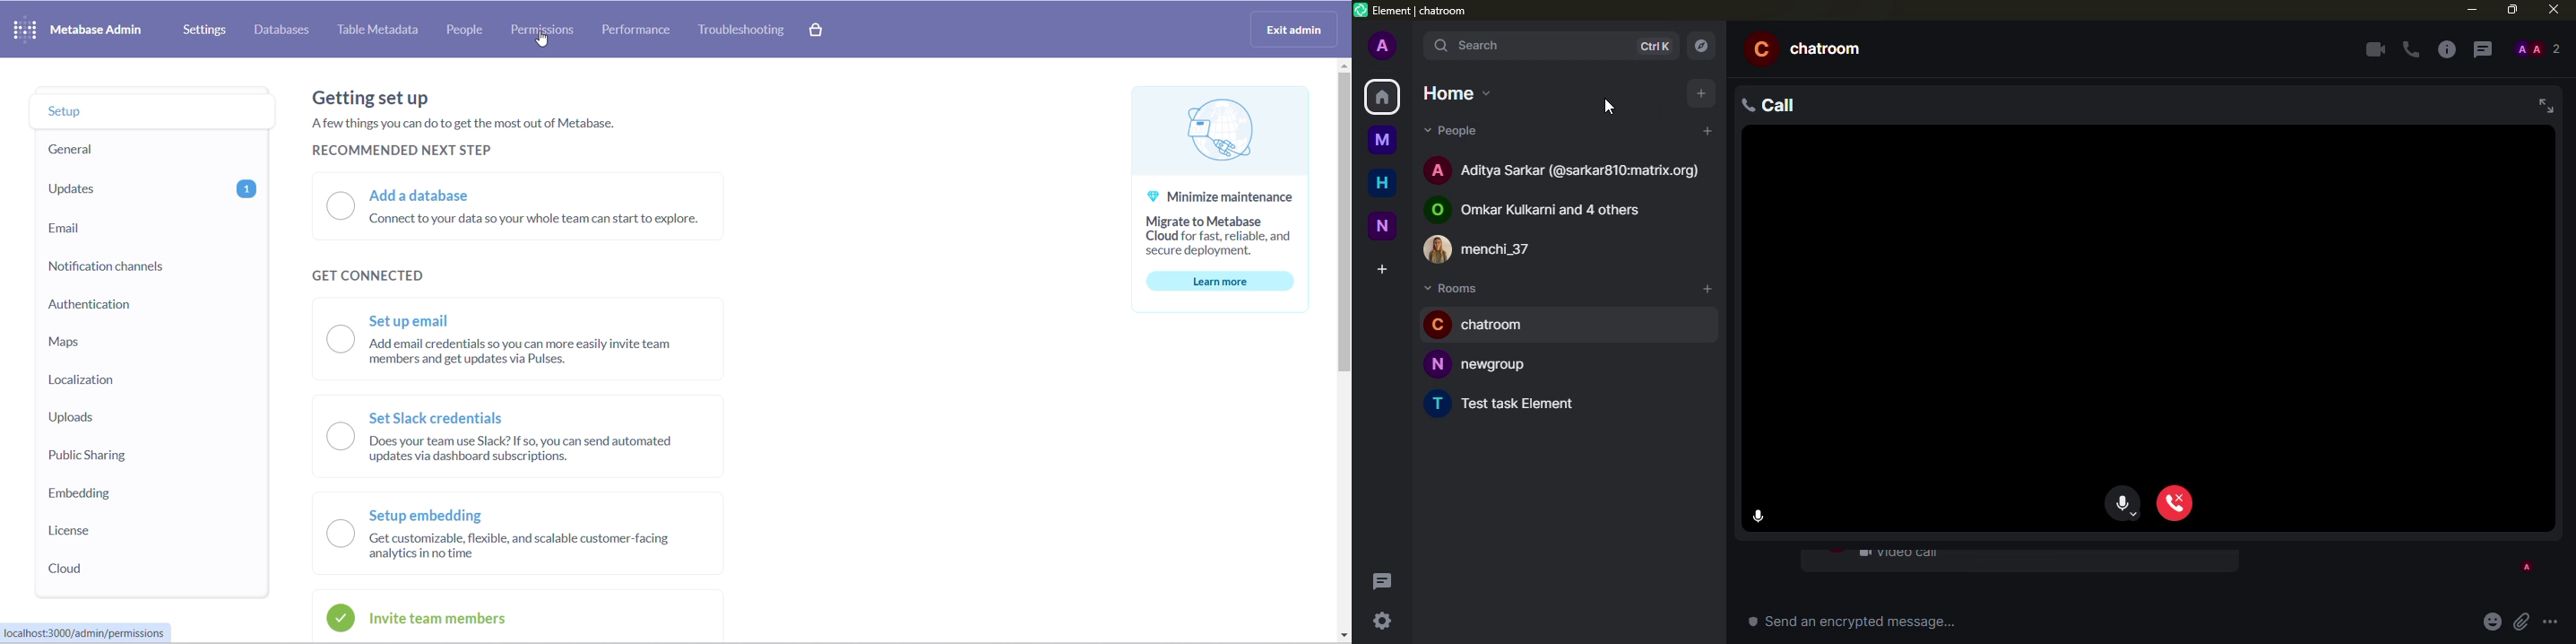 The height and width of the screenshot is (644, 2576). Describe the element at coordinates (1814, 50) in the screenshot. I see `chatroom` at that location.